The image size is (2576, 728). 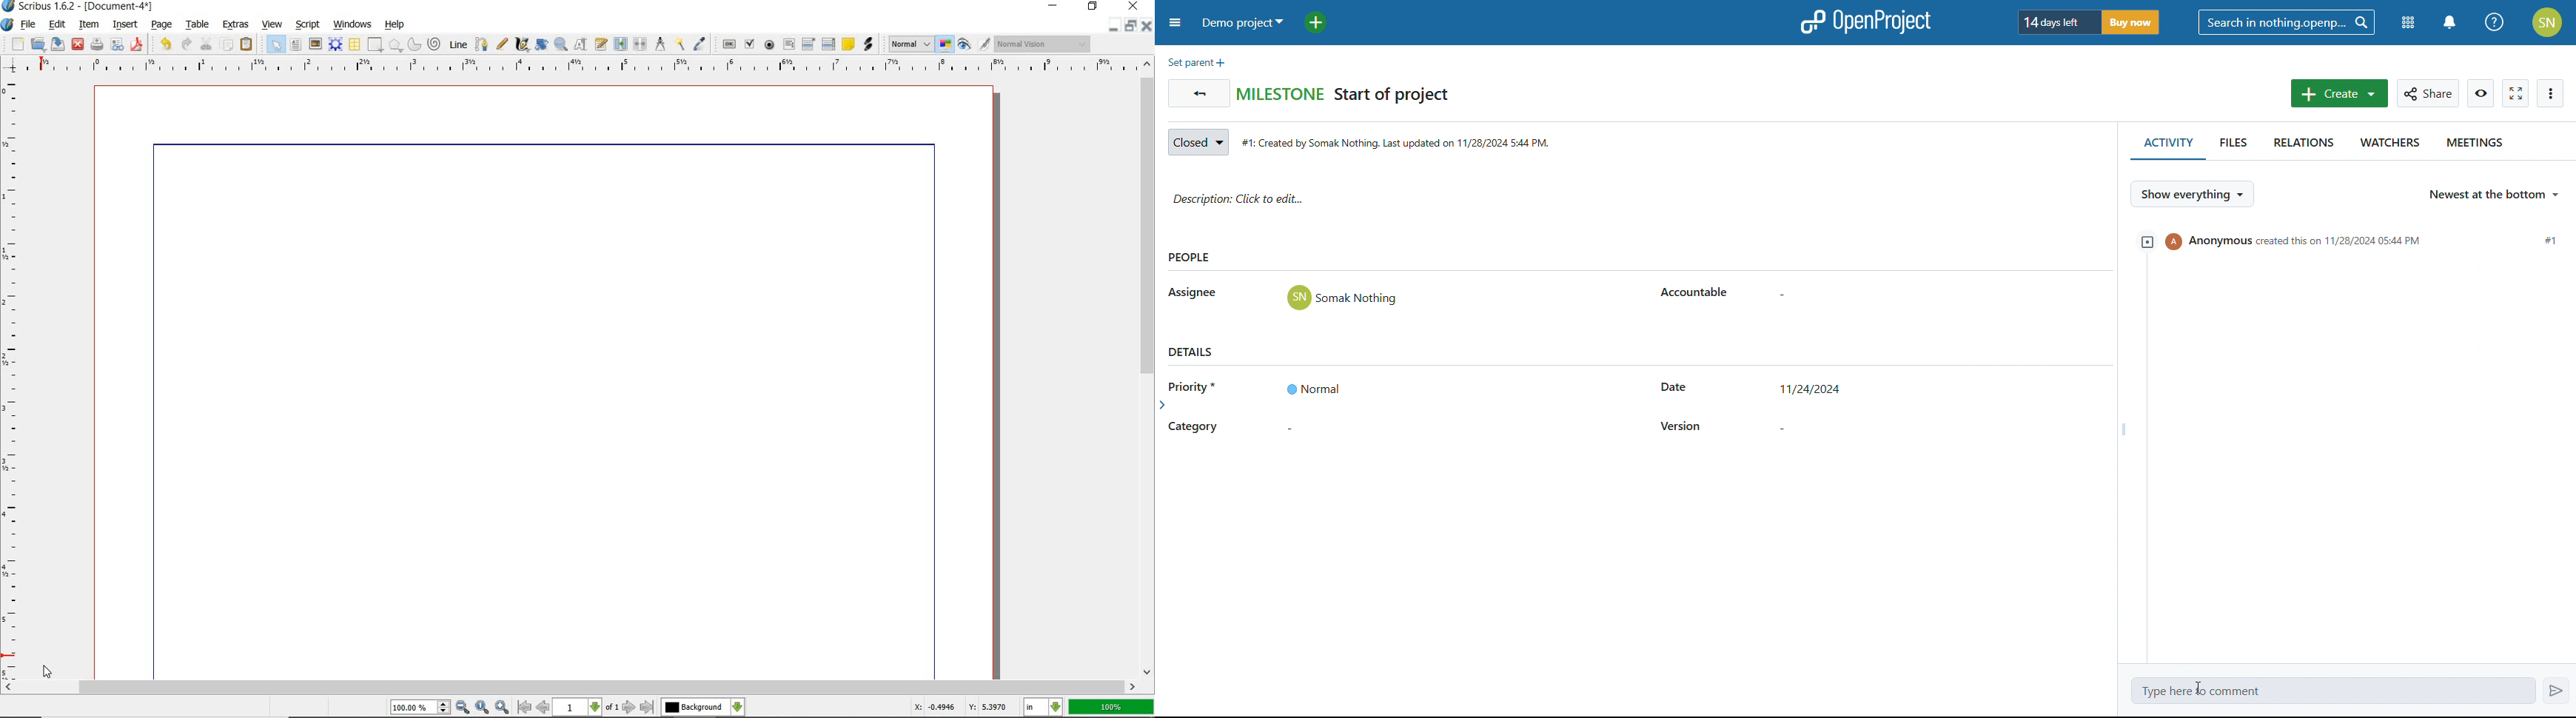 I want to click on copy item properties, so click(x=682, y=43).